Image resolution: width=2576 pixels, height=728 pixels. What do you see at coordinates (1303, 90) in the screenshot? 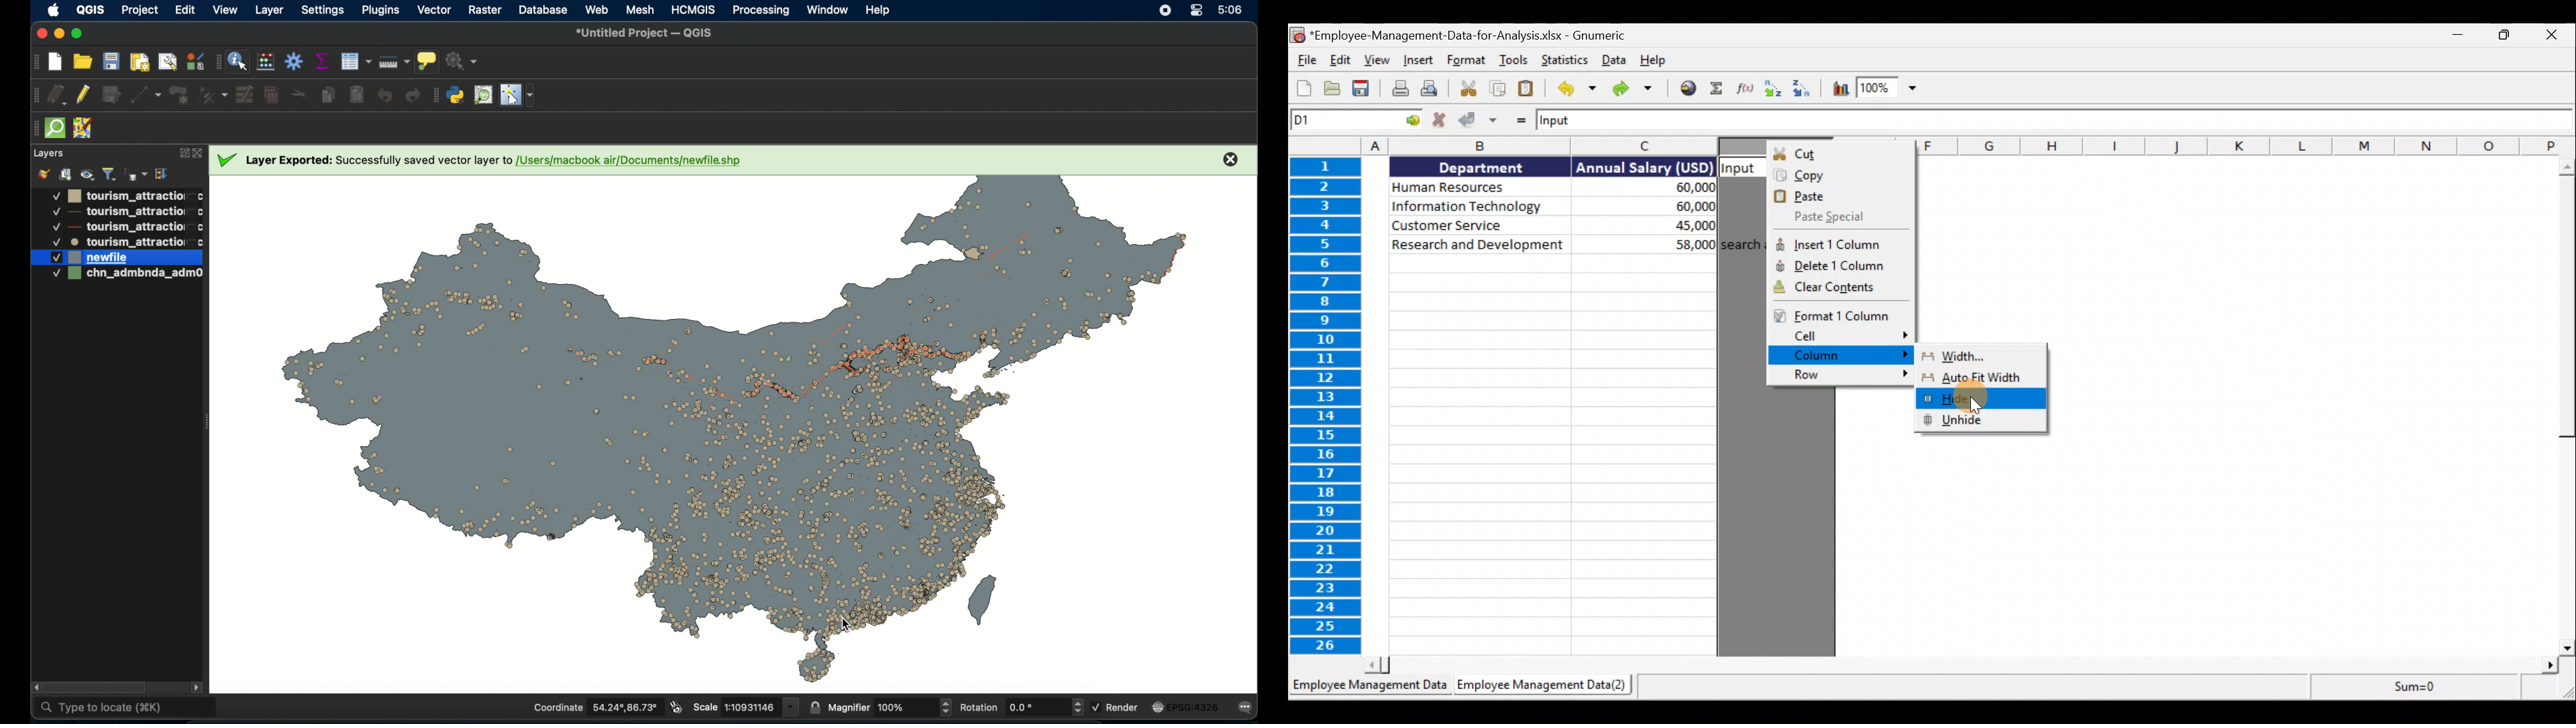
I see `Create a new workbook` at bounding box center [1303, 90].